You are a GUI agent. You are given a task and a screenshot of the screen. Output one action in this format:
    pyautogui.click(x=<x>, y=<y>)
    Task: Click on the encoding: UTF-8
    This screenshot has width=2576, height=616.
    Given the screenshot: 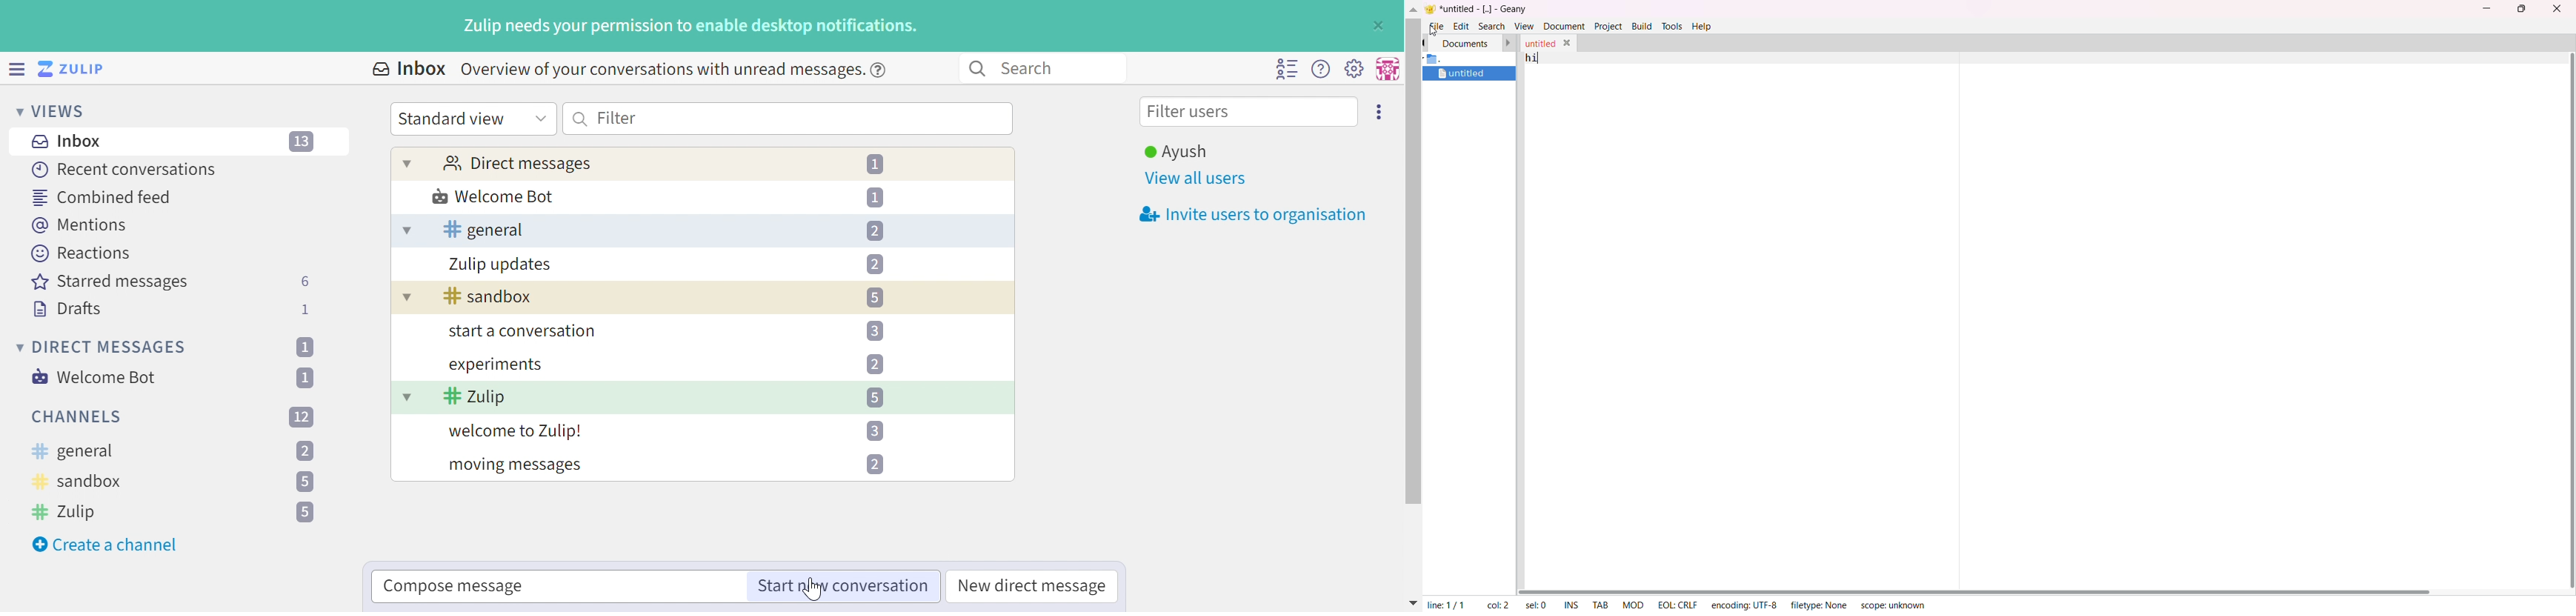 What is the action you would take?
    pyautogui.click(x=1745, y=604)
    